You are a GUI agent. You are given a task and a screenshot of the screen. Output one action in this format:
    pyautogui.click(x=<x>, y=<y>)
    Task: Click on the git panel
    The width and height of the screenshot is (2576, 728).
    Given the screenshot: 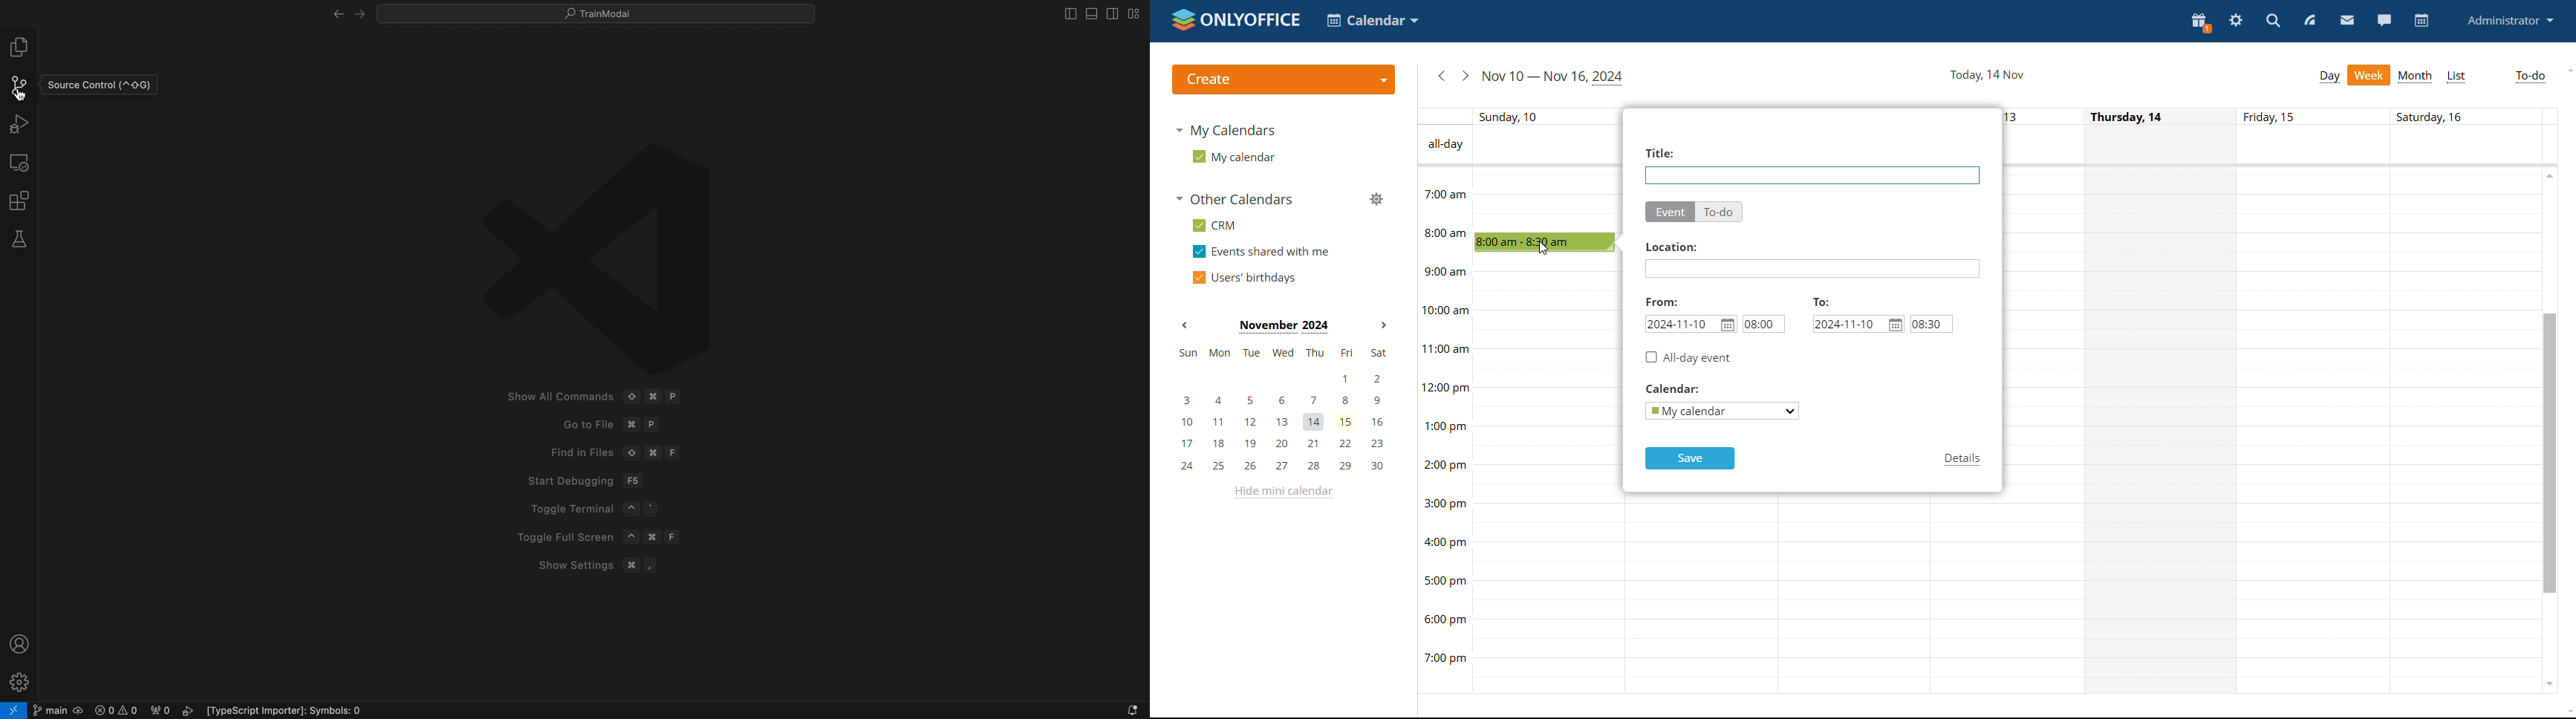 What is the action you would take?
    pyautogui.click(x=19, y=86)
    